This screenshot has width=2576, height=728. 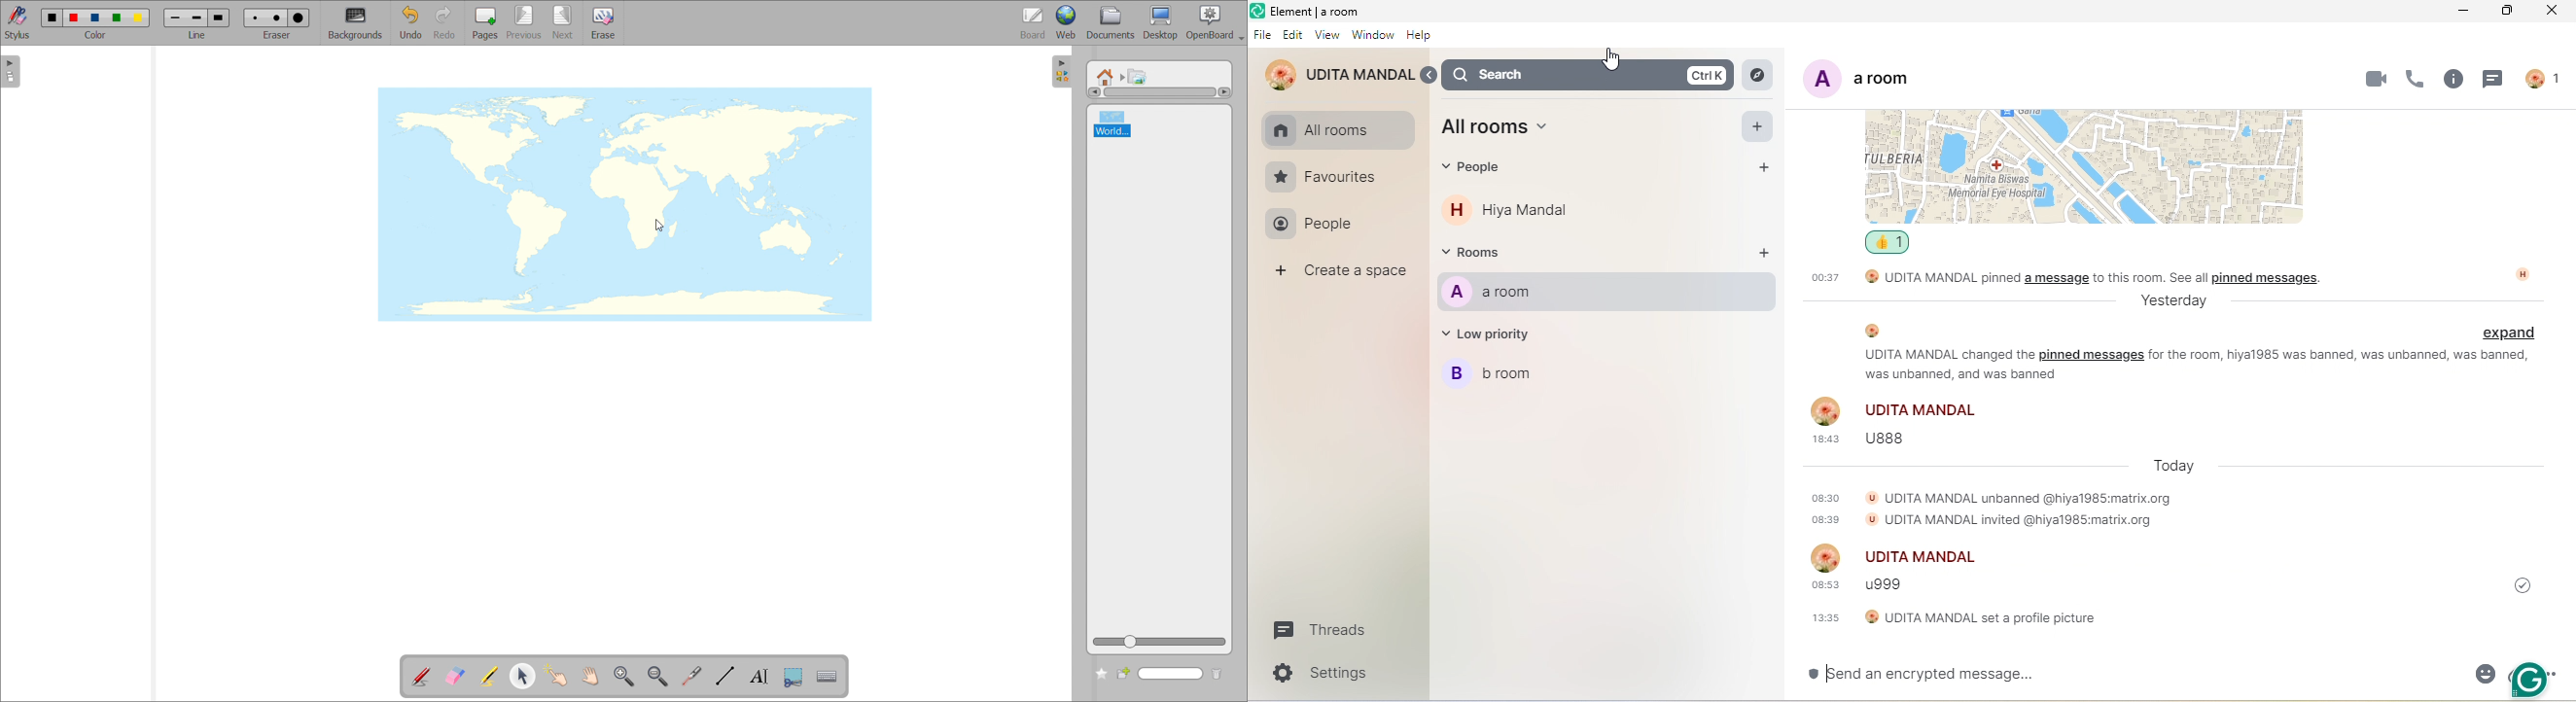 I want to click on Expand, so click(x=2513, y=332).